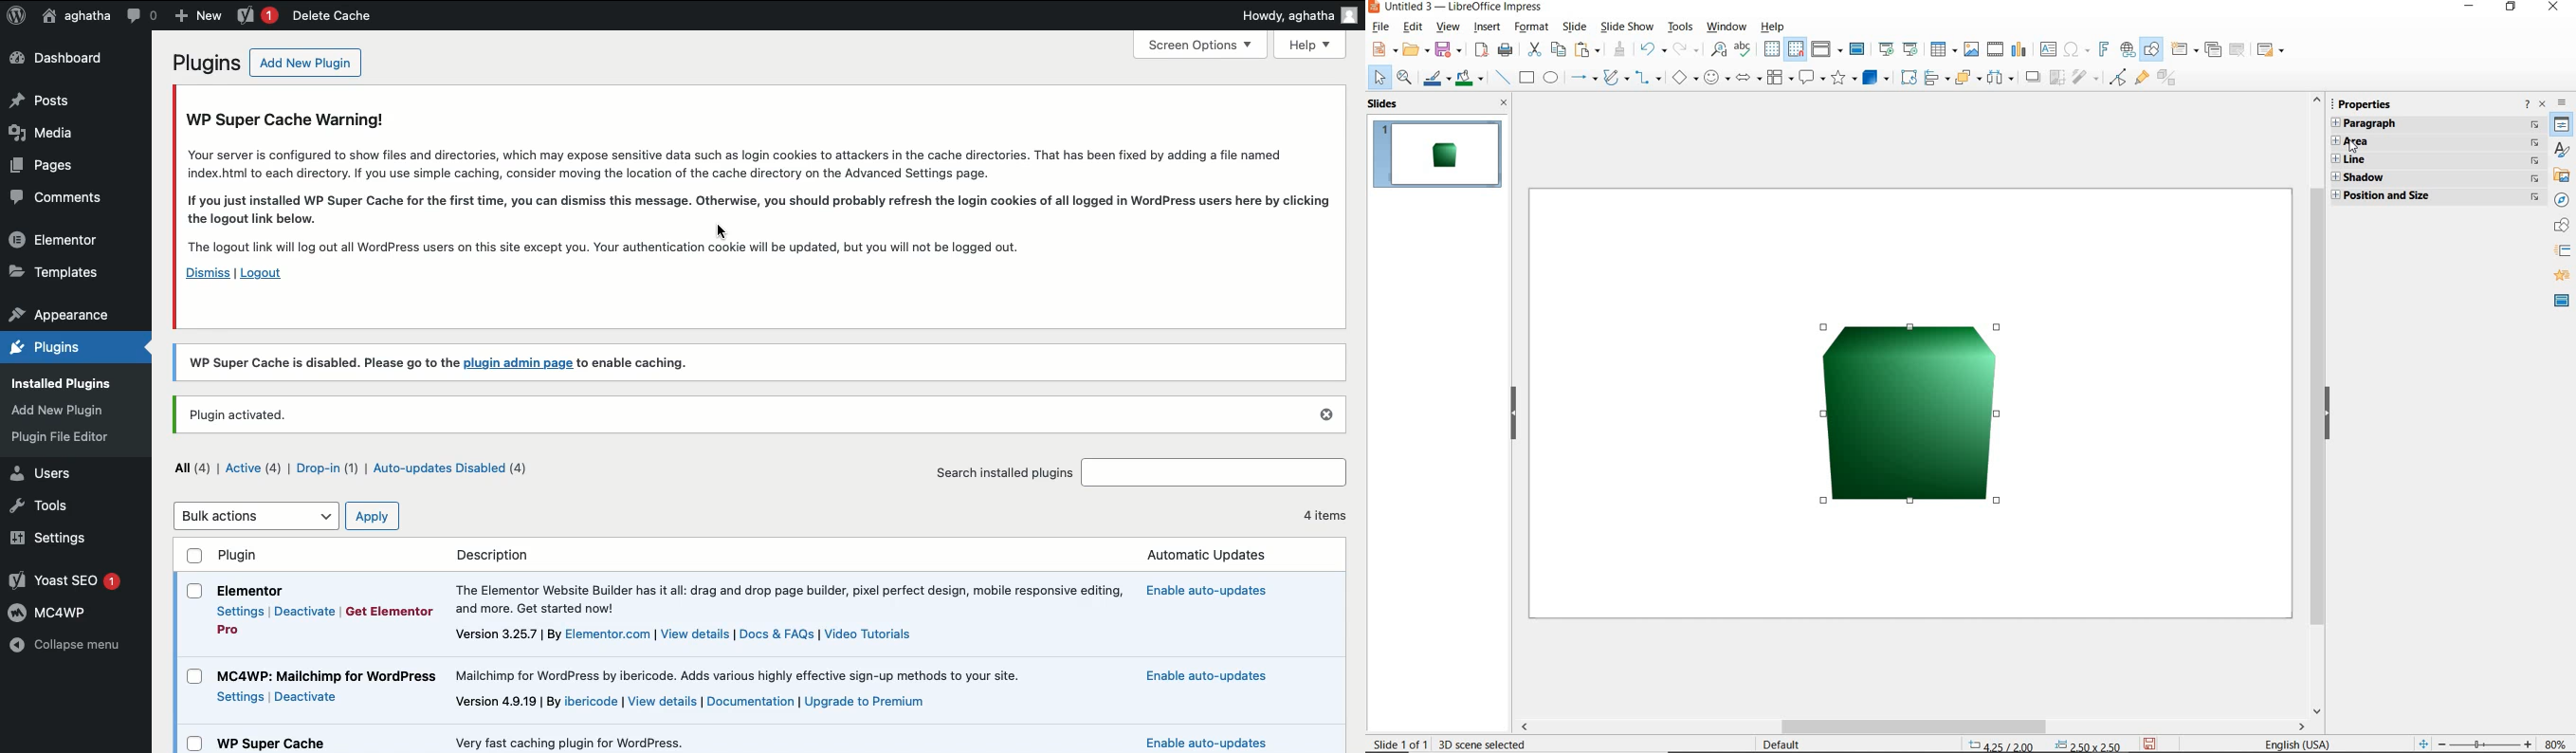  Describe the element at coordinates (2184, 49) in the screenshot. I see `new slide` at that location.